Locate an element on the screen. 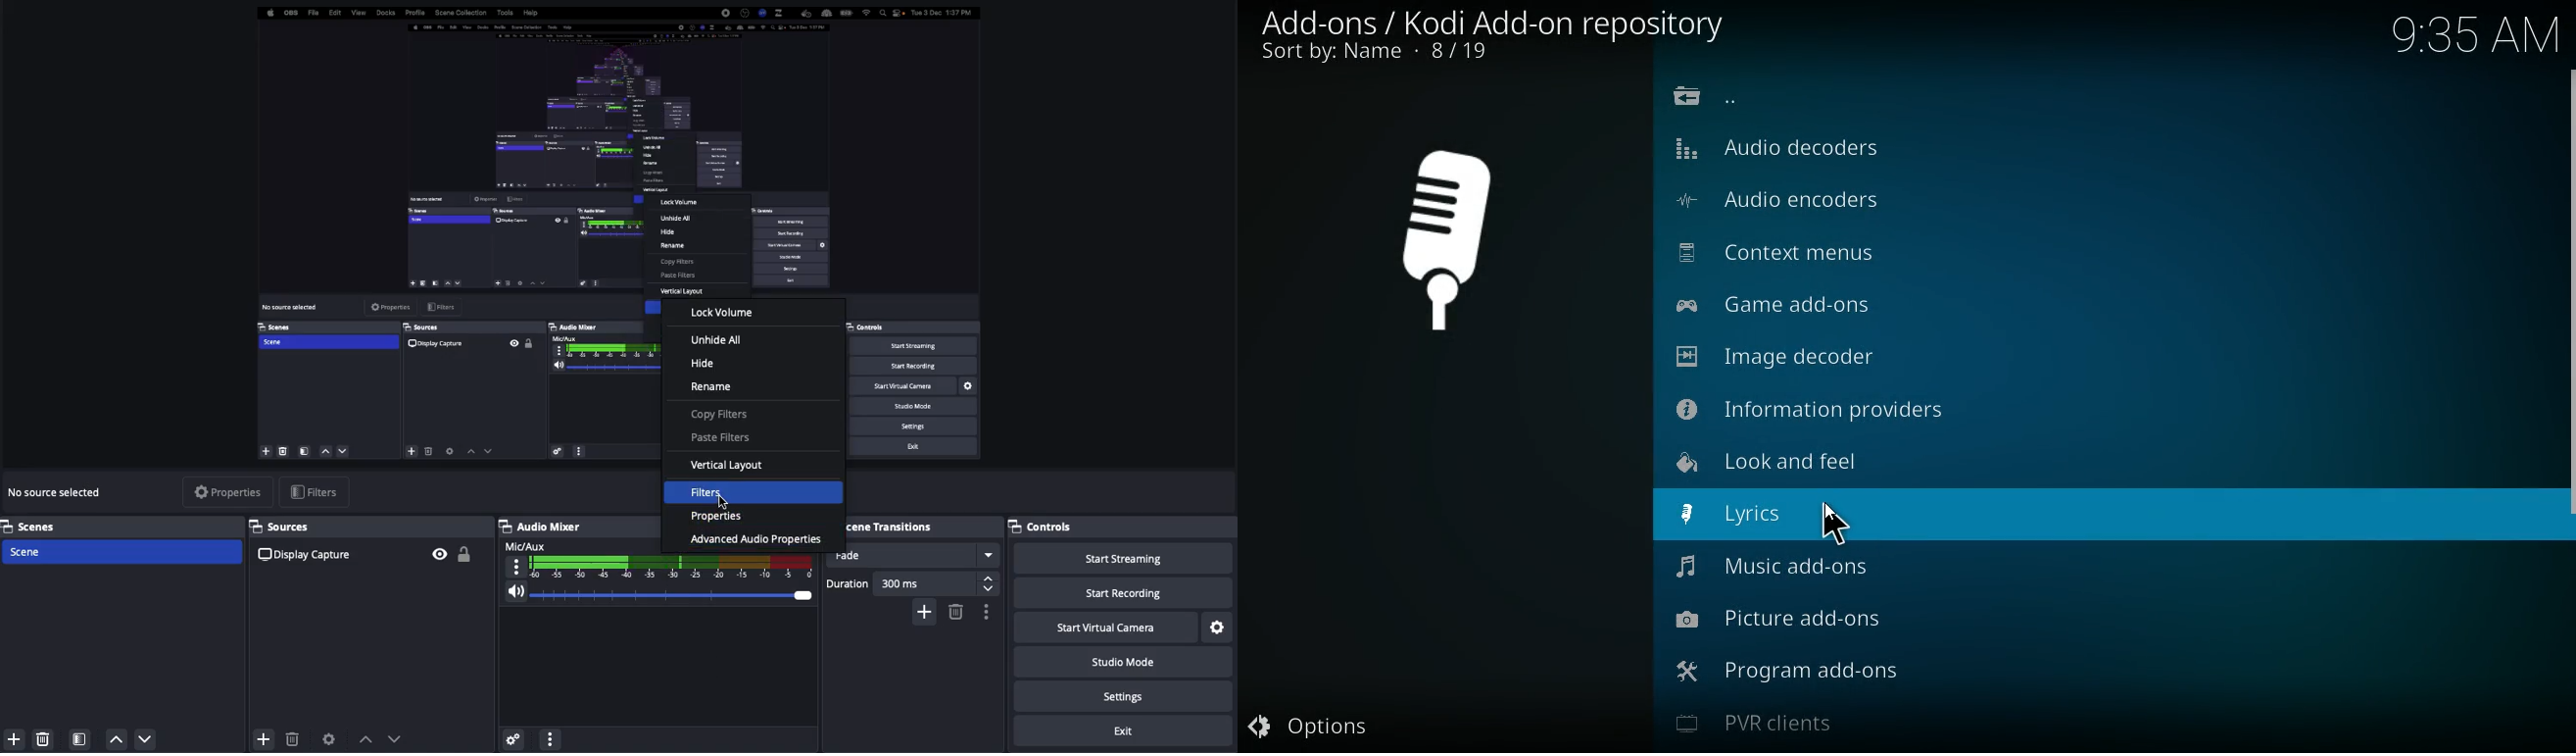 The width and height of the screenshot is (2576, 756). context menus is located at coordinates (1795, 255).